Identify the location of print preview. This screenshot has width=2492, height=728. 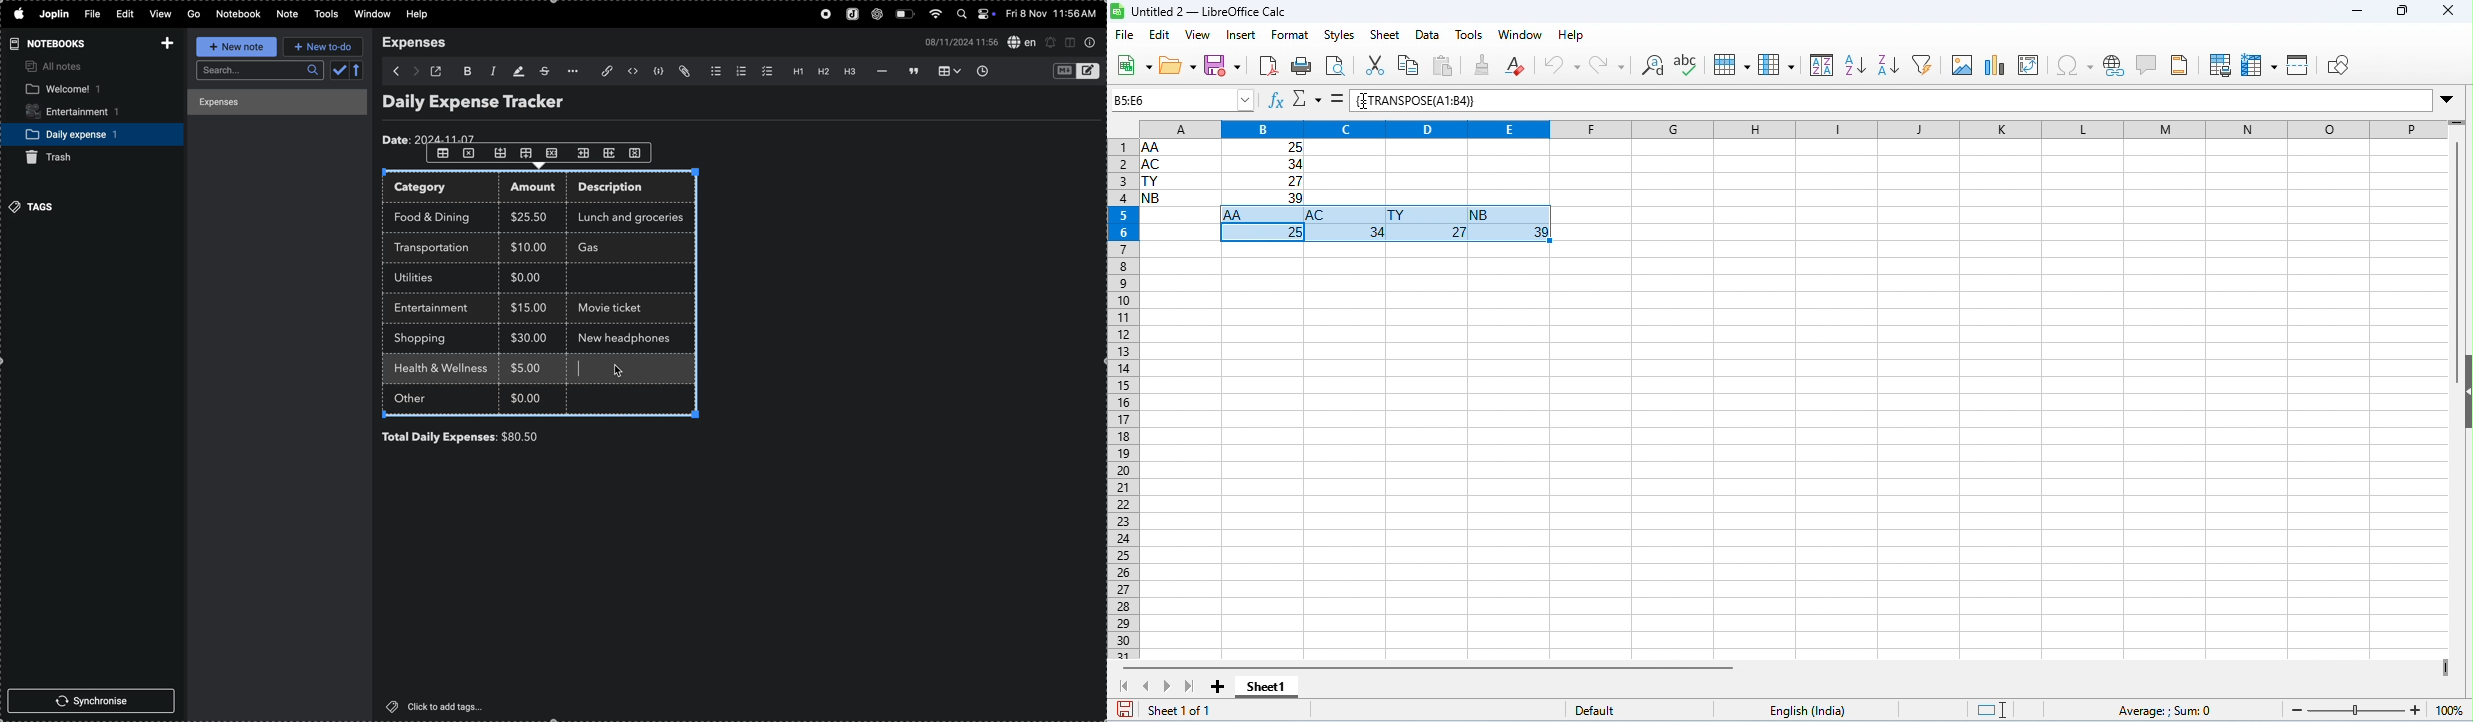
(1337, 67).